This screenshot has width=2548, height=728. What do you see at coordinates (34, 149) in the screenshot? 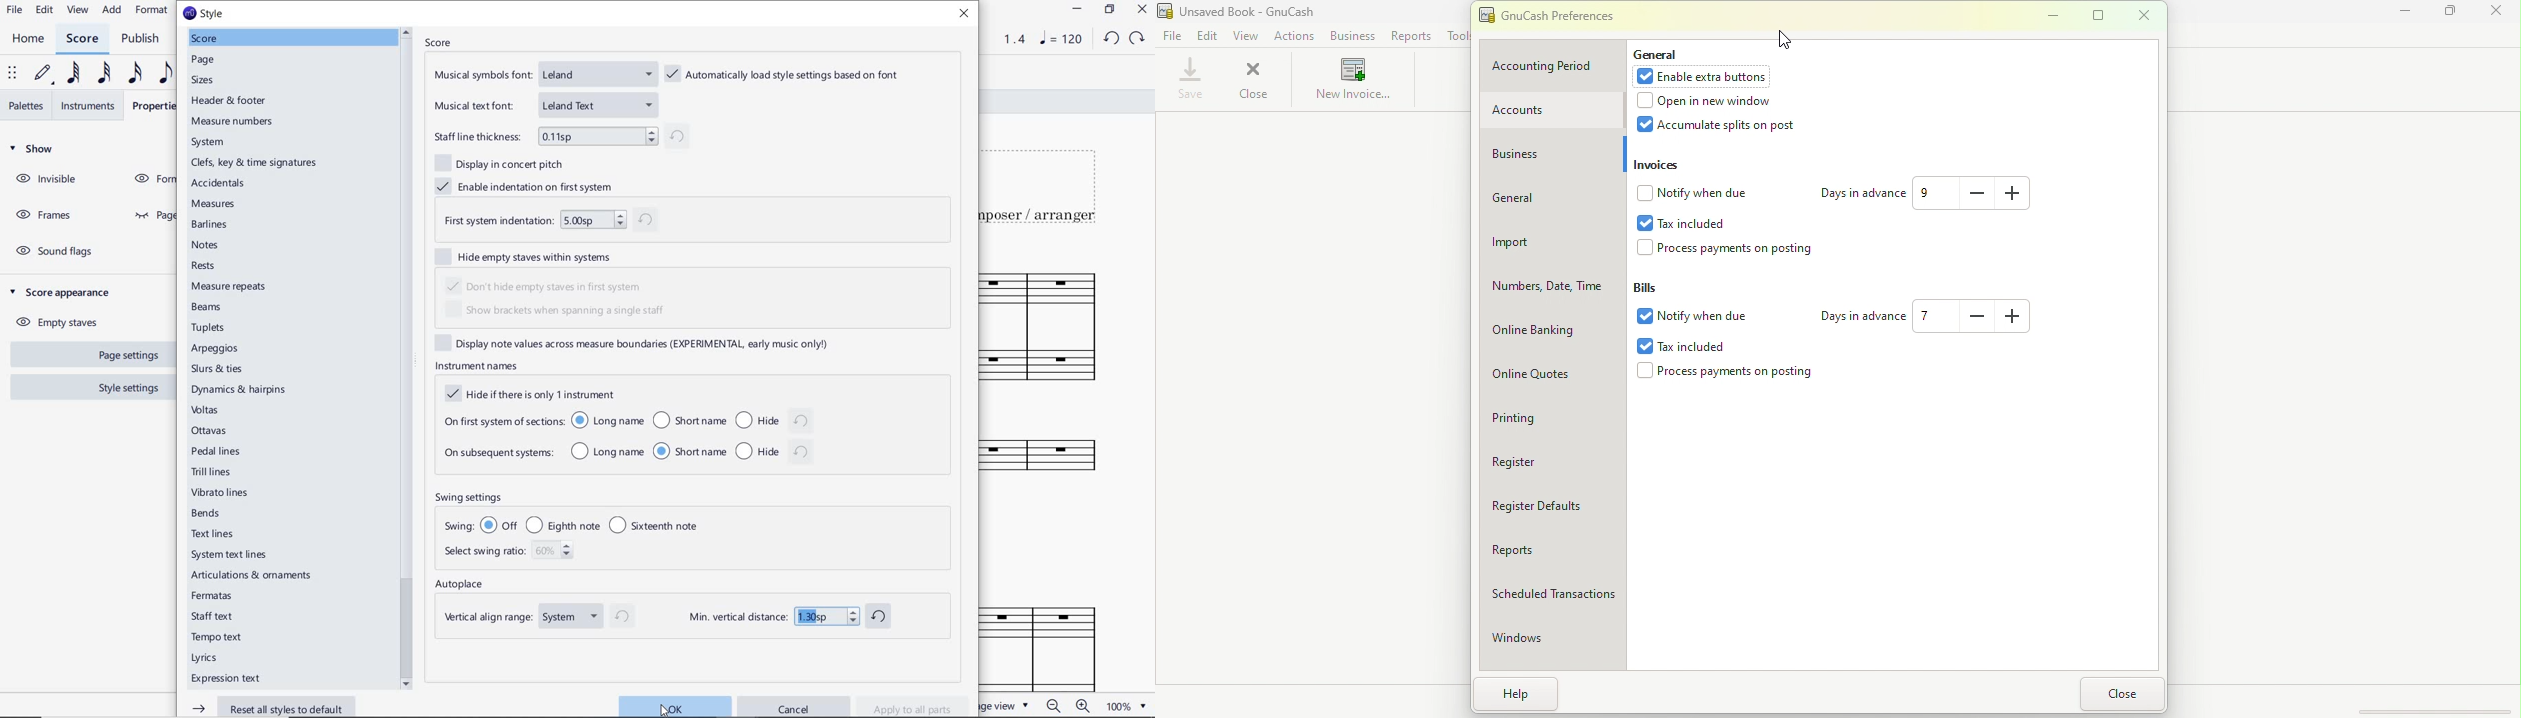
I see `SHOW` at bounding box center [34, 149].